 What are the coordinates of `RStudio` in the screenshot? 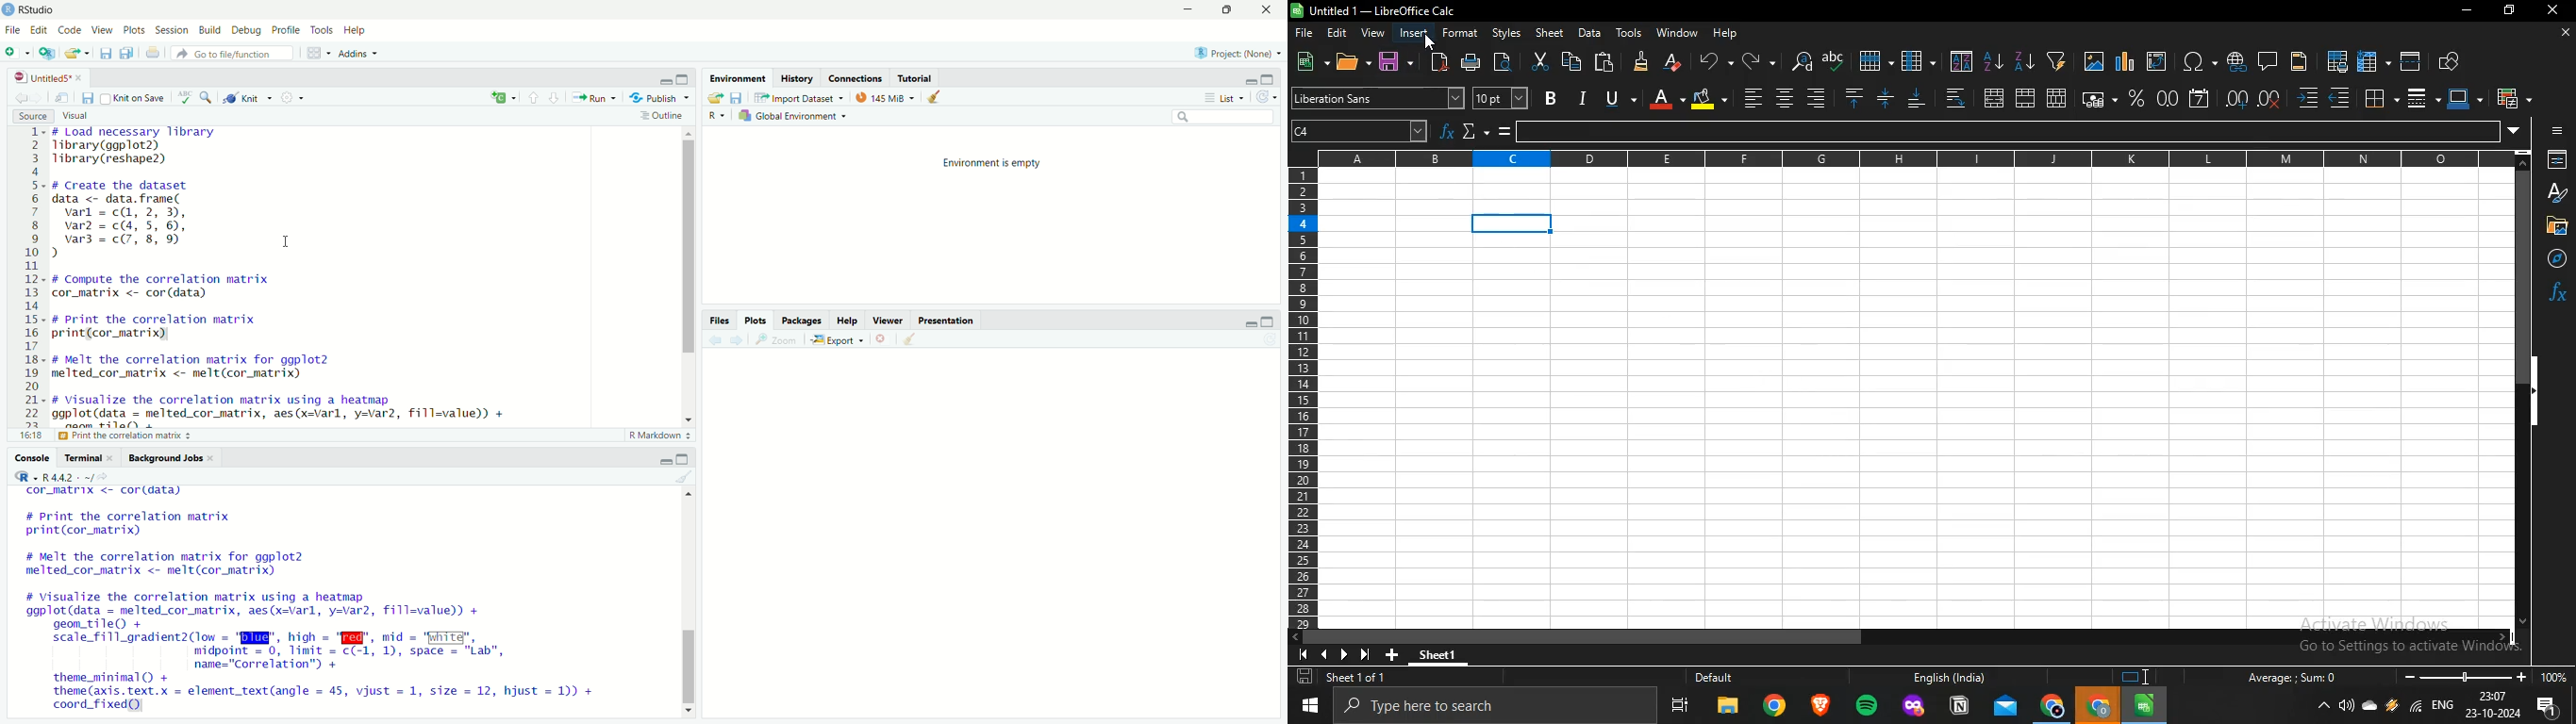 It's located at (38, 10).